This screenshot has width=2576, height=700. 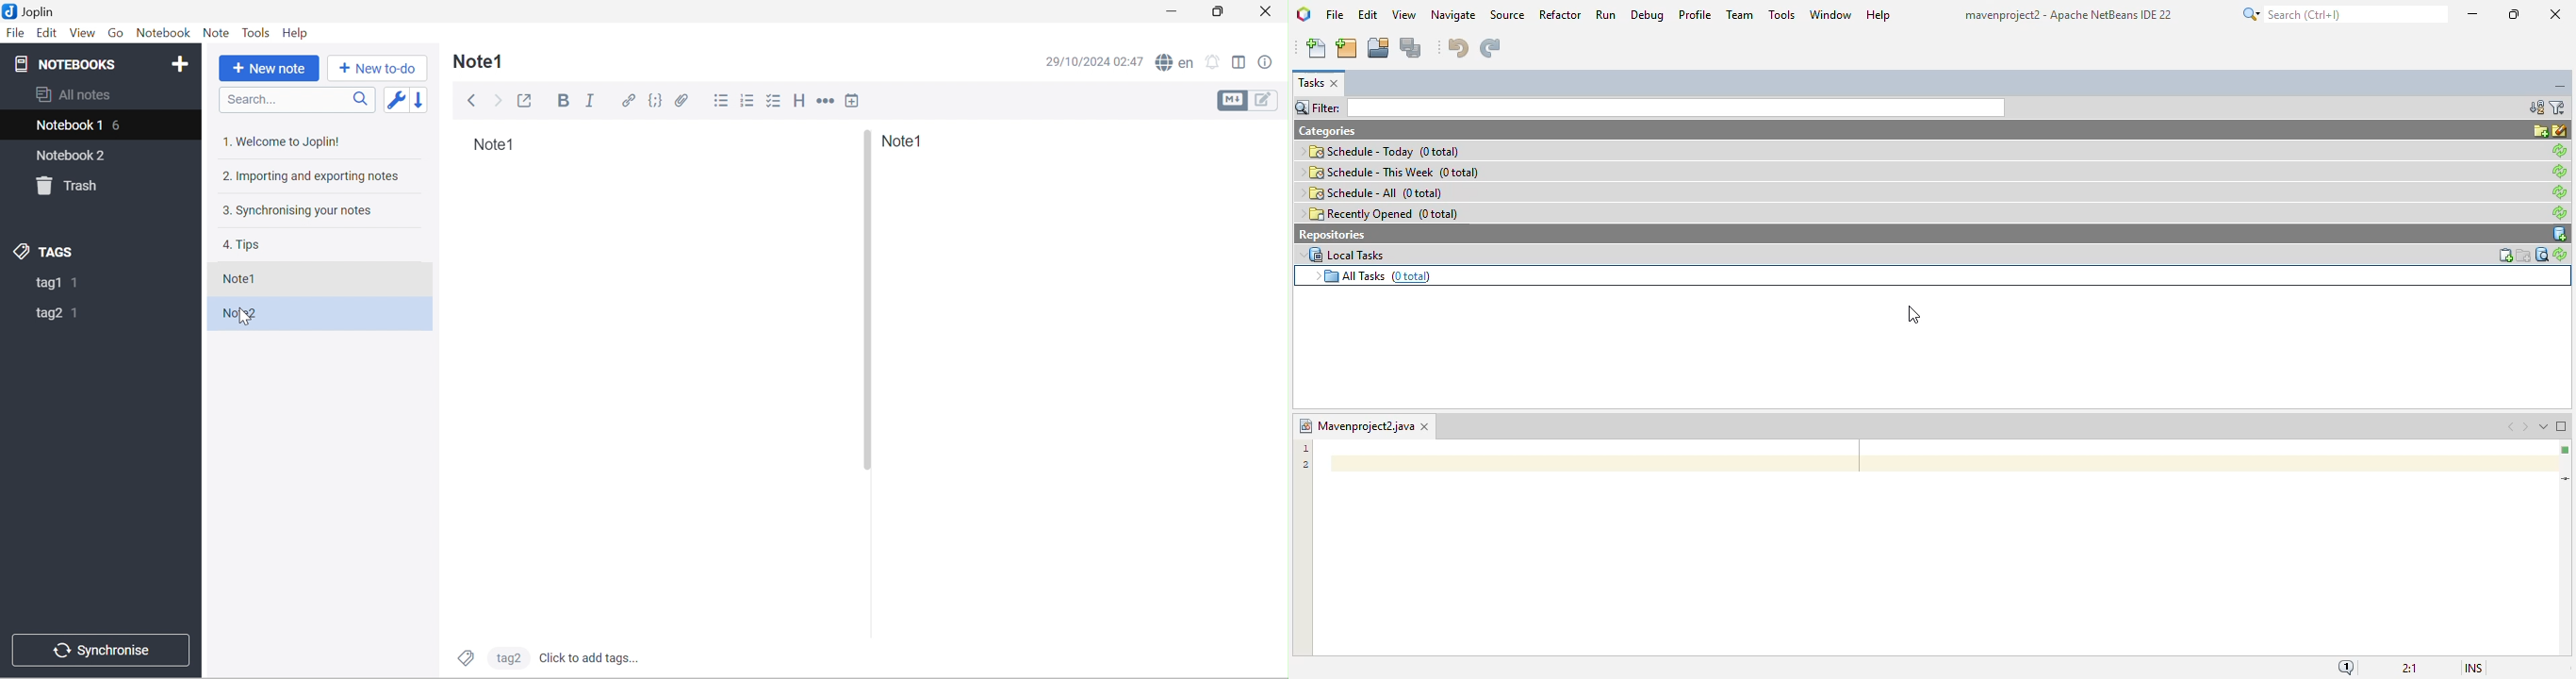 I want to click on Forward, so click(x=500, y=101).